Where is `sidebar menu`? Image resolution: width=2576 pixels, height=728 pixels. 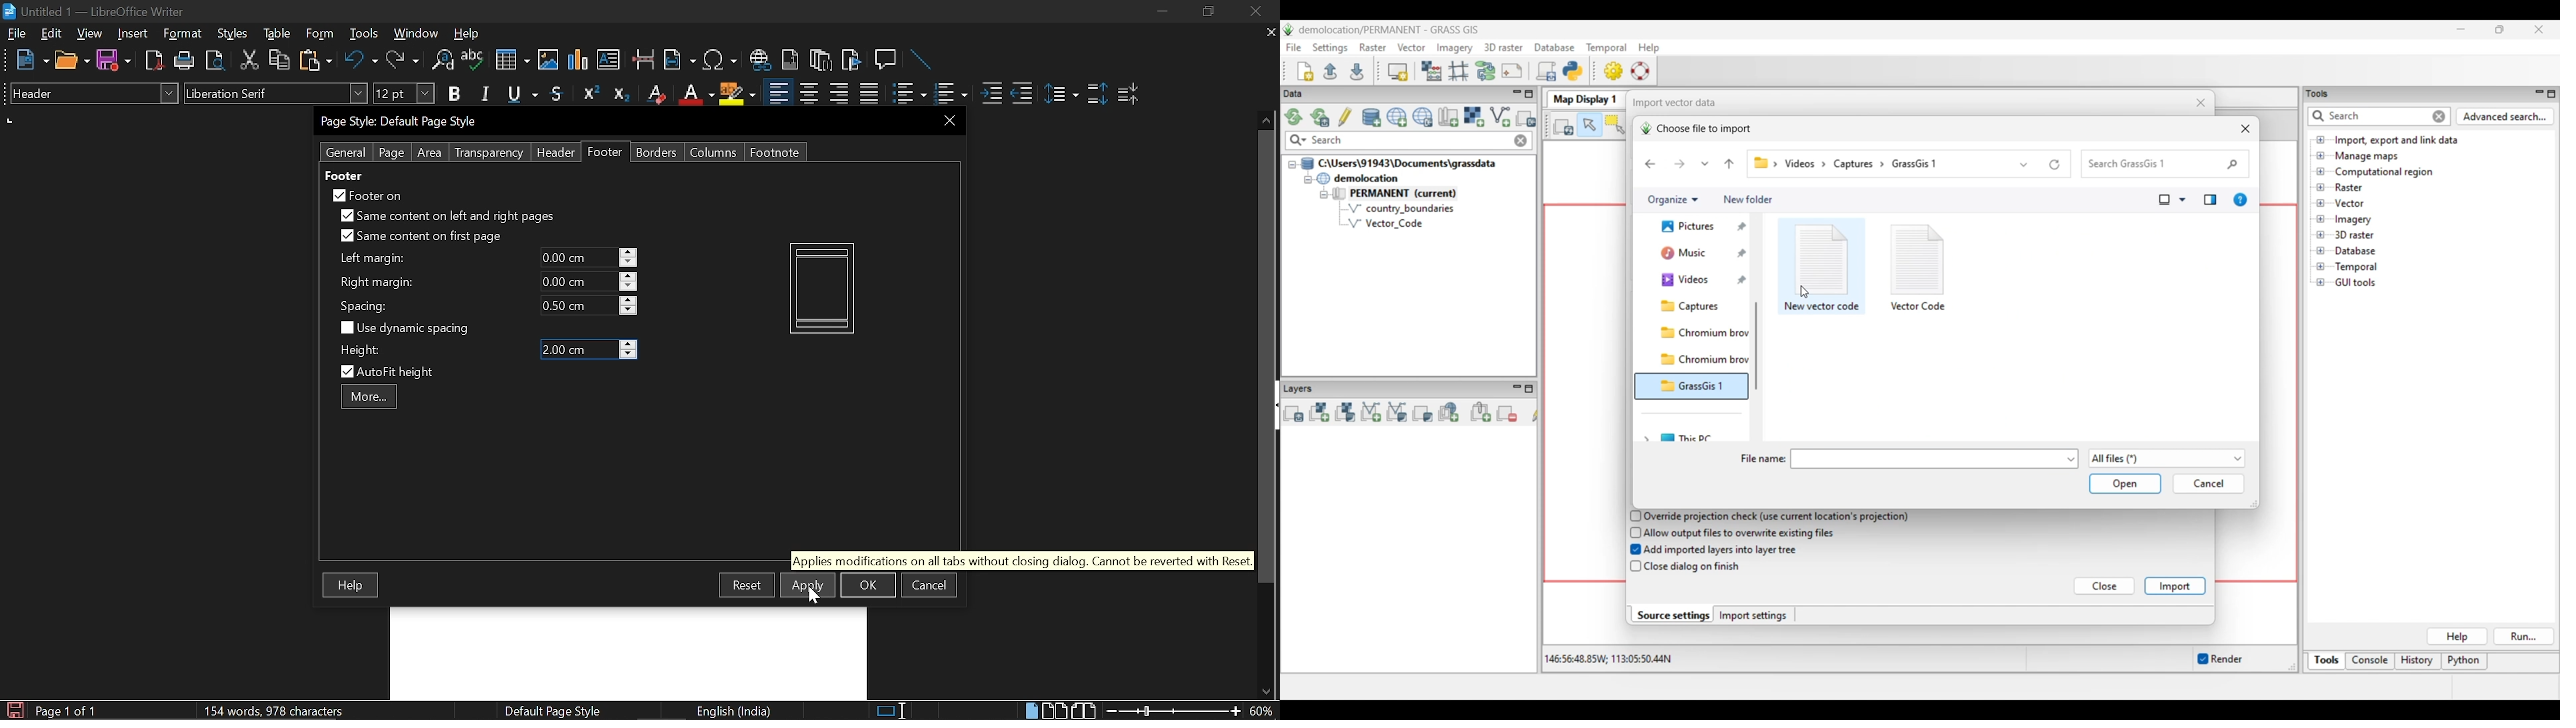
sidebar menu is located at coordinates (1276, 405).